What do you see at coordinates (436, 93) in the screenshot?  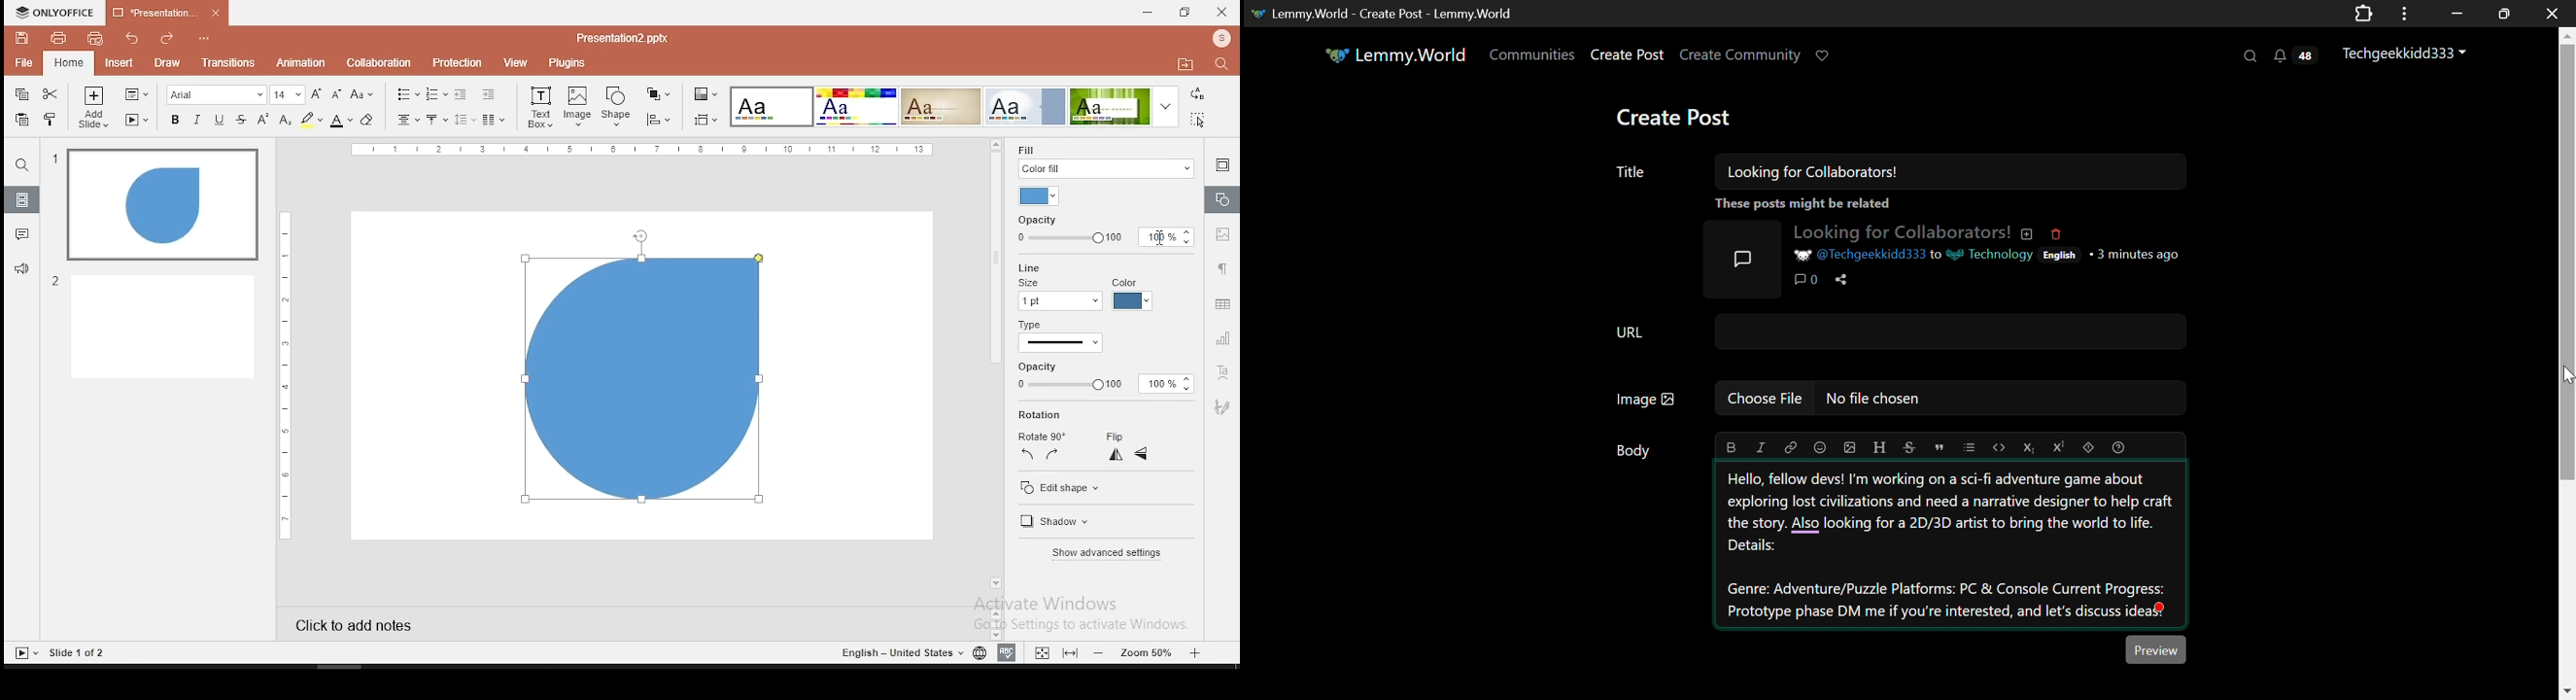 I see `numbering` at bounding box center [436, 93].